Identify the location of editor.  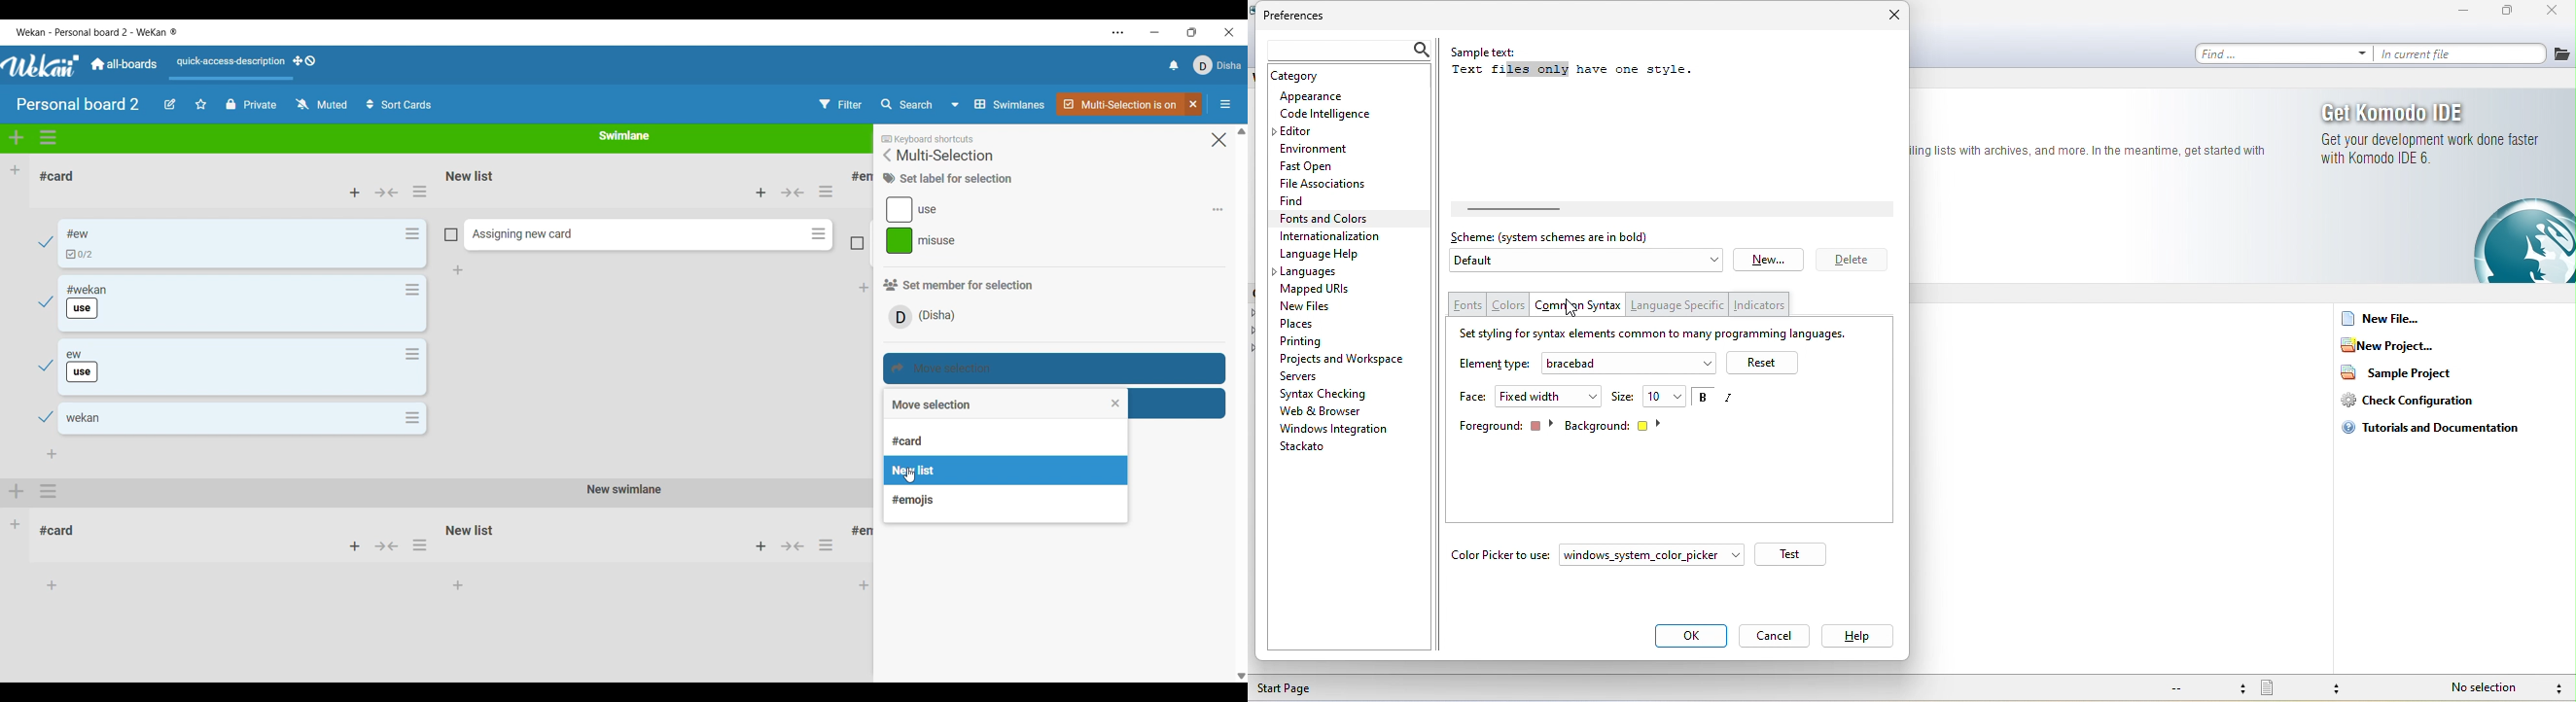
(1299, 131).